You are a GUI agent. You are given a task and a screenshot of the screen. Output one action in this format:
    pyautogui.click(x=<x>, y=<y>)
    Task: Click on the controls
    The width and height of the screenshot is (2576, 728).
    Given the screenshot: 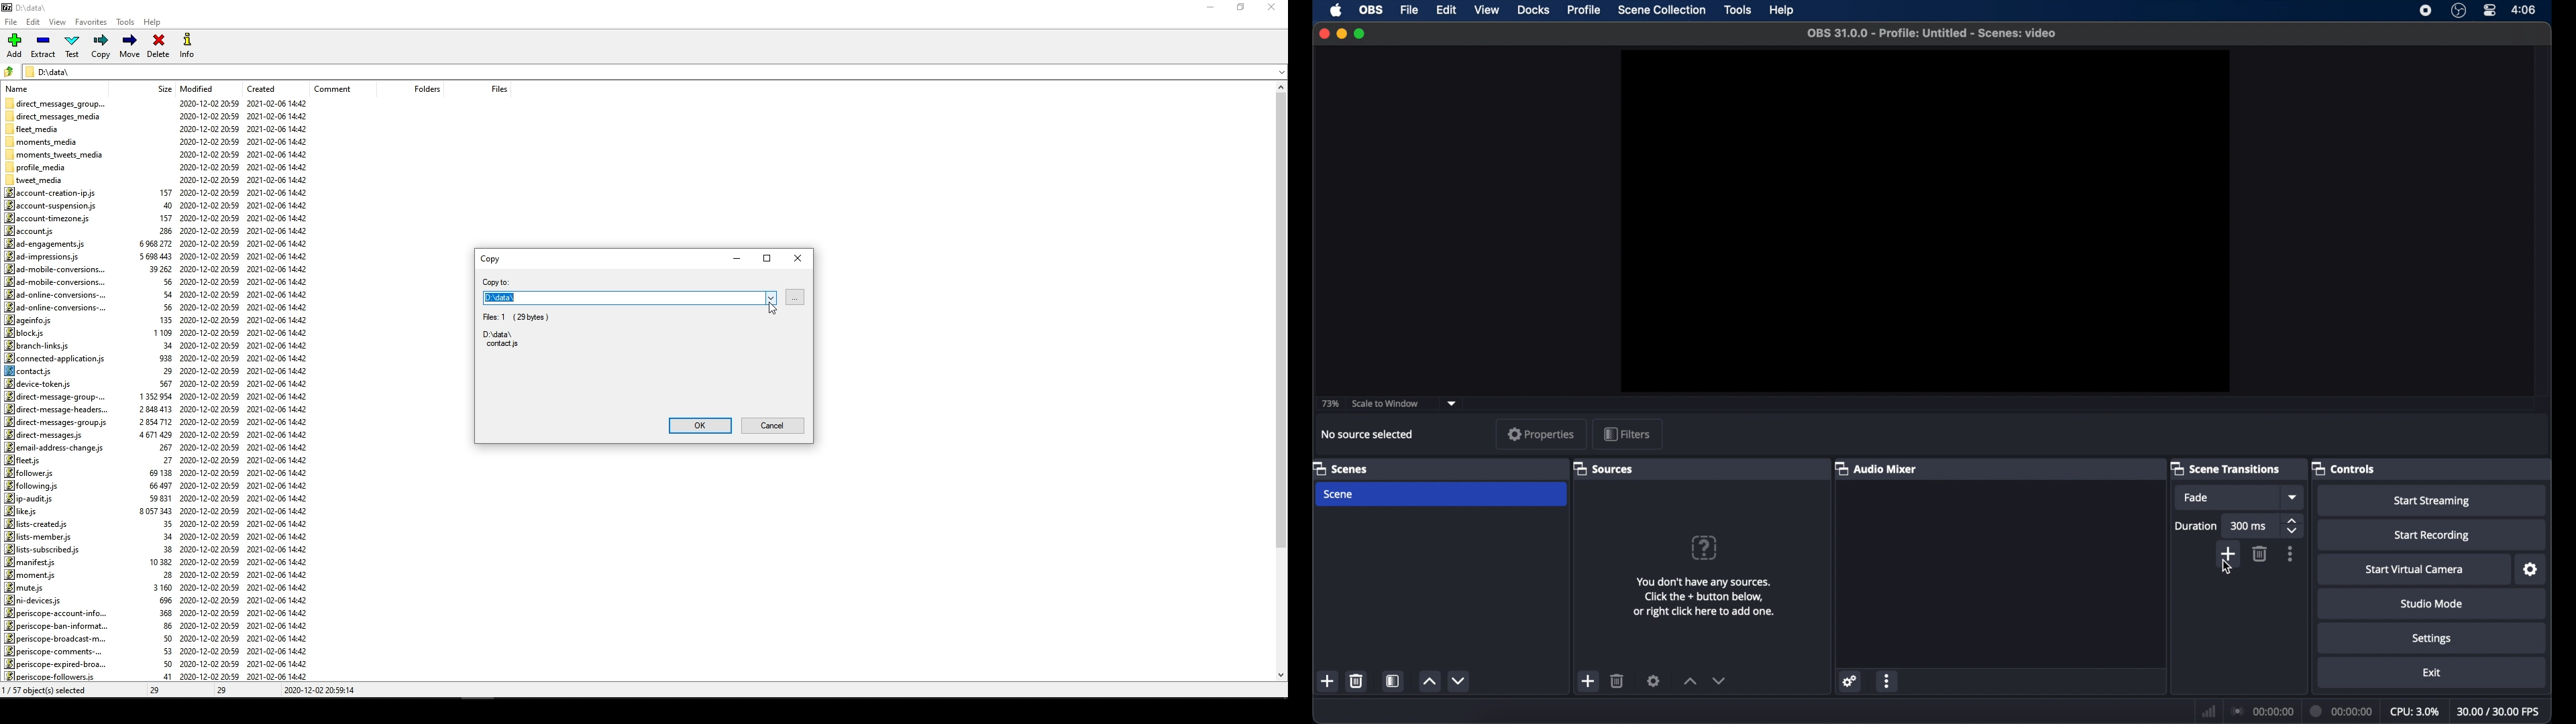 What is the action you would take?
    pyautogui.click(x=2344, y=469)
    